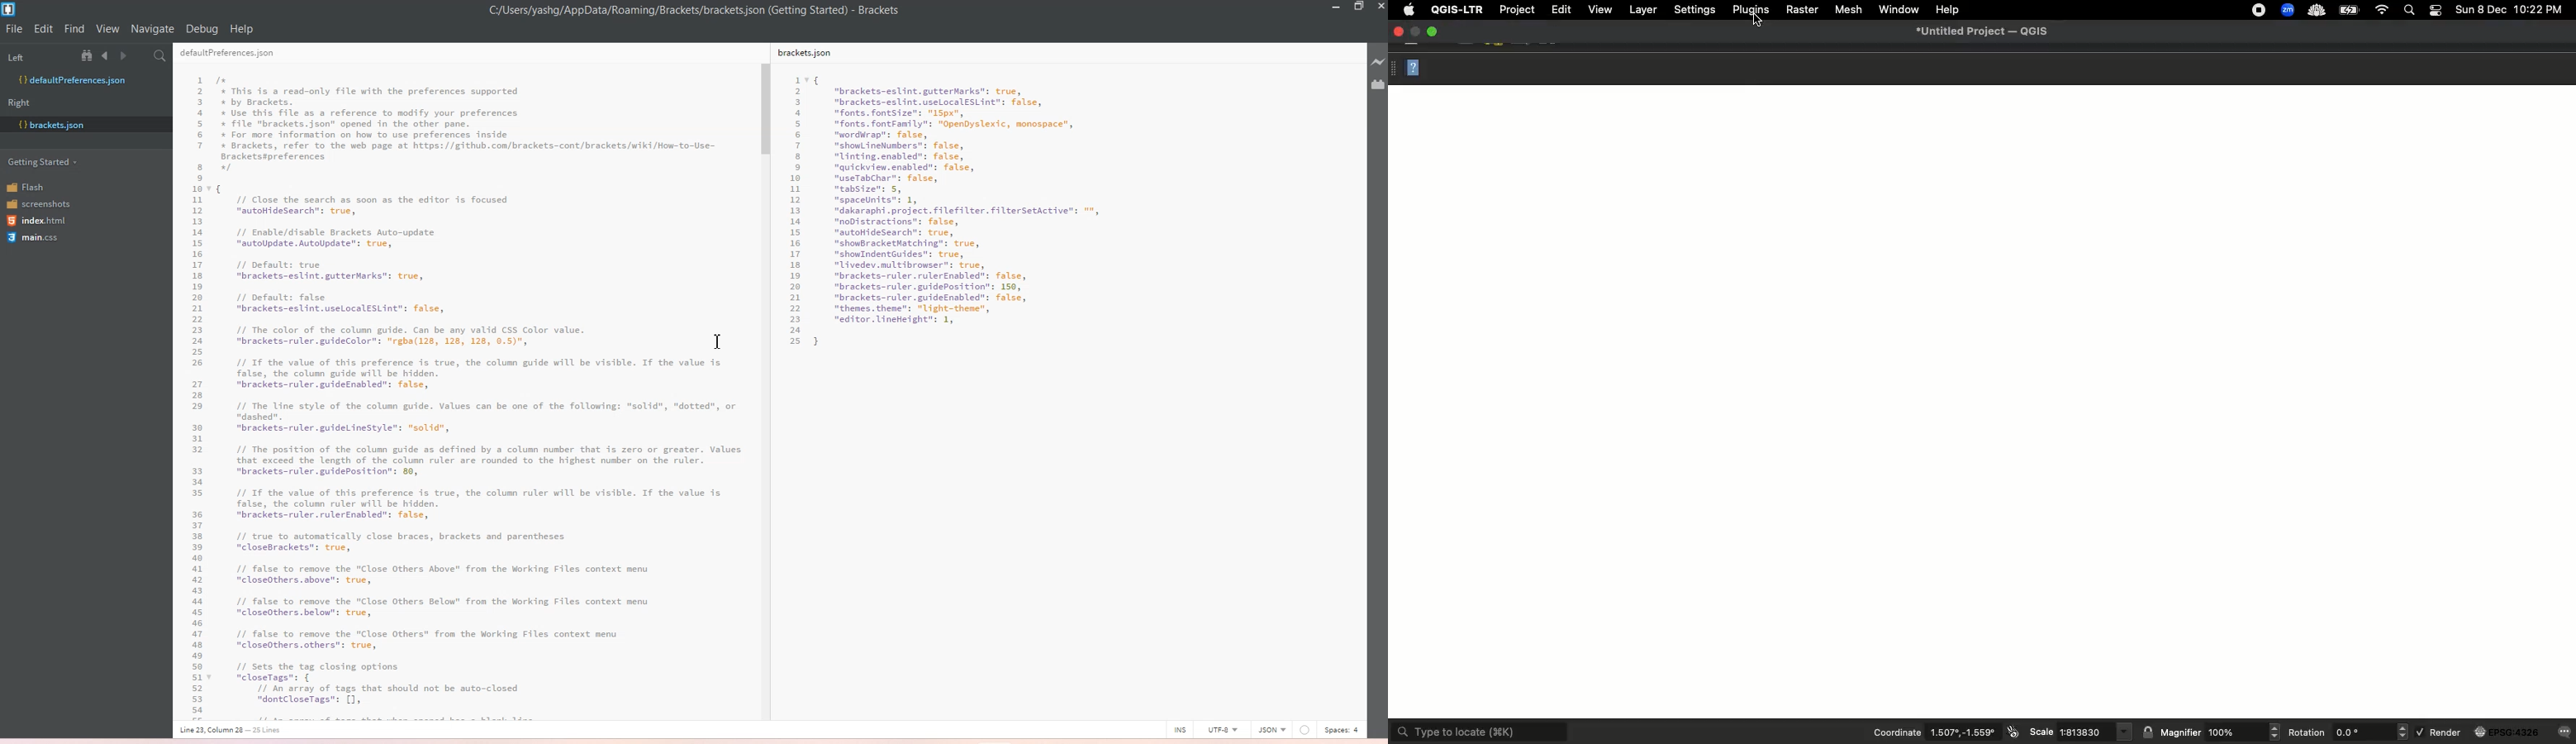 Image resolution: width=2576 pixels, height=756 pixels. What do you see at coordinates (1379, 85) in the screenshot?
I see `Extension Manager` at bounding box center [1379, 85].